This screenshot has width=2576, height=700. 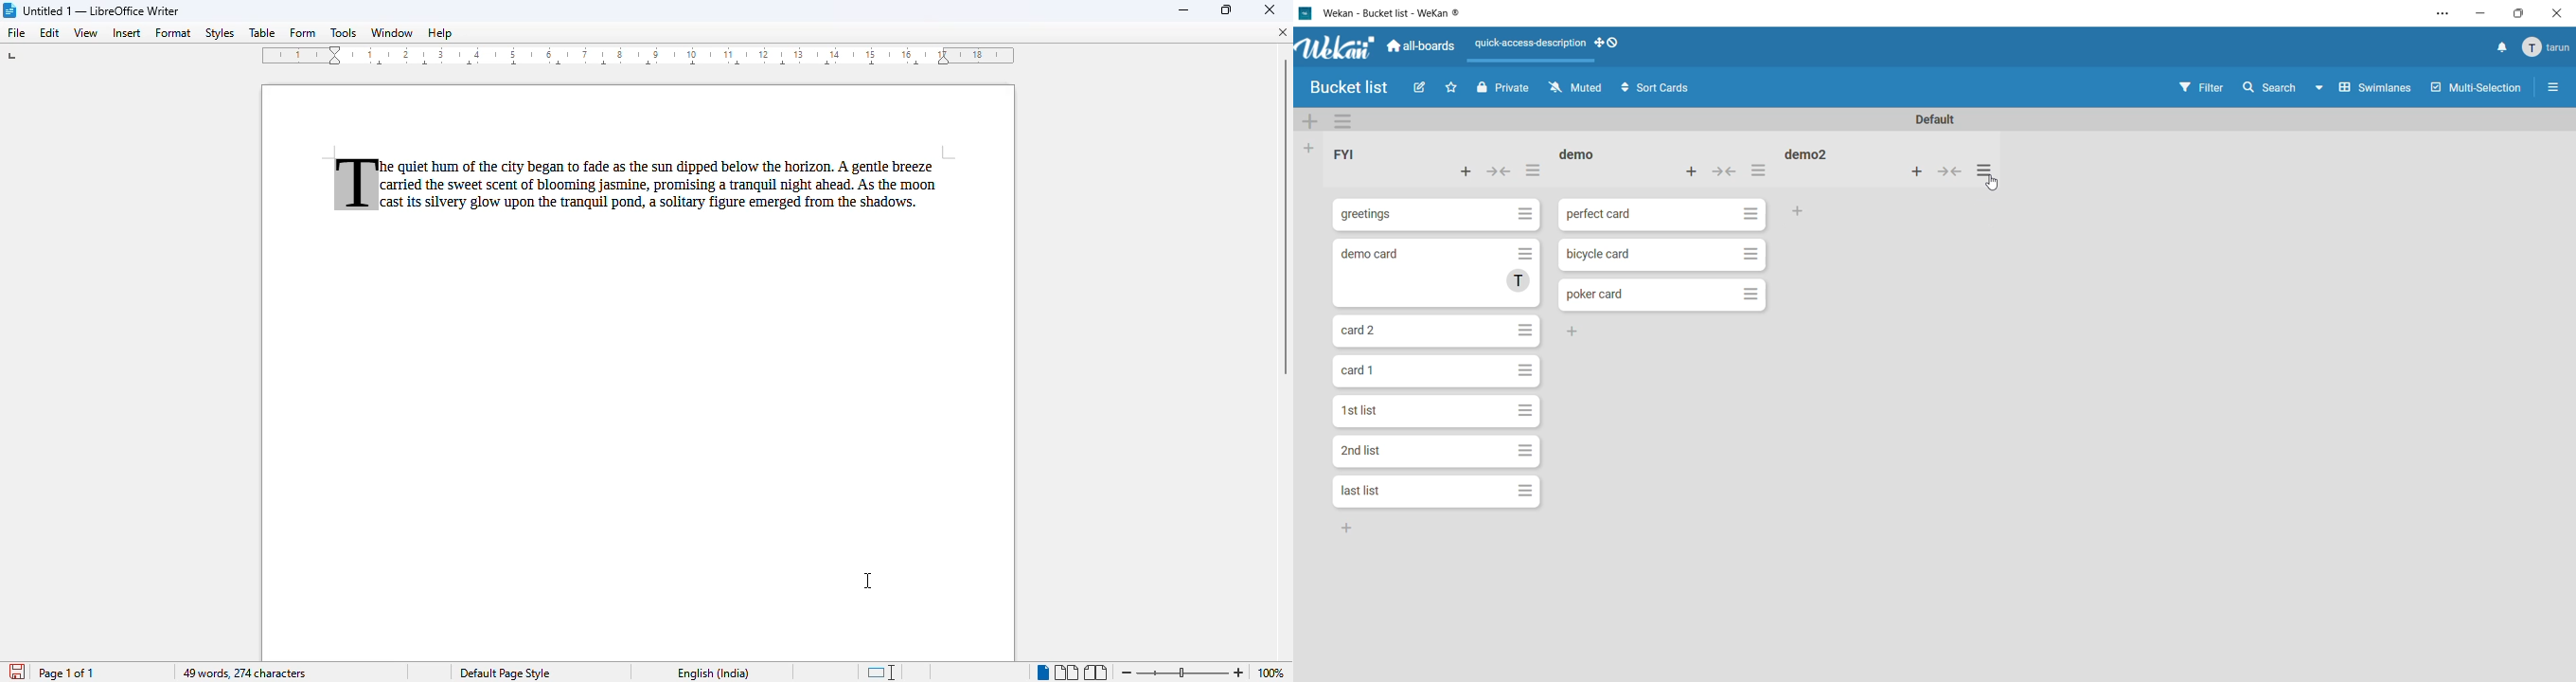 What do you see at coordinates (1915, 173) in the screenshot?
I see `add card` at bounding box center [1915, 173].